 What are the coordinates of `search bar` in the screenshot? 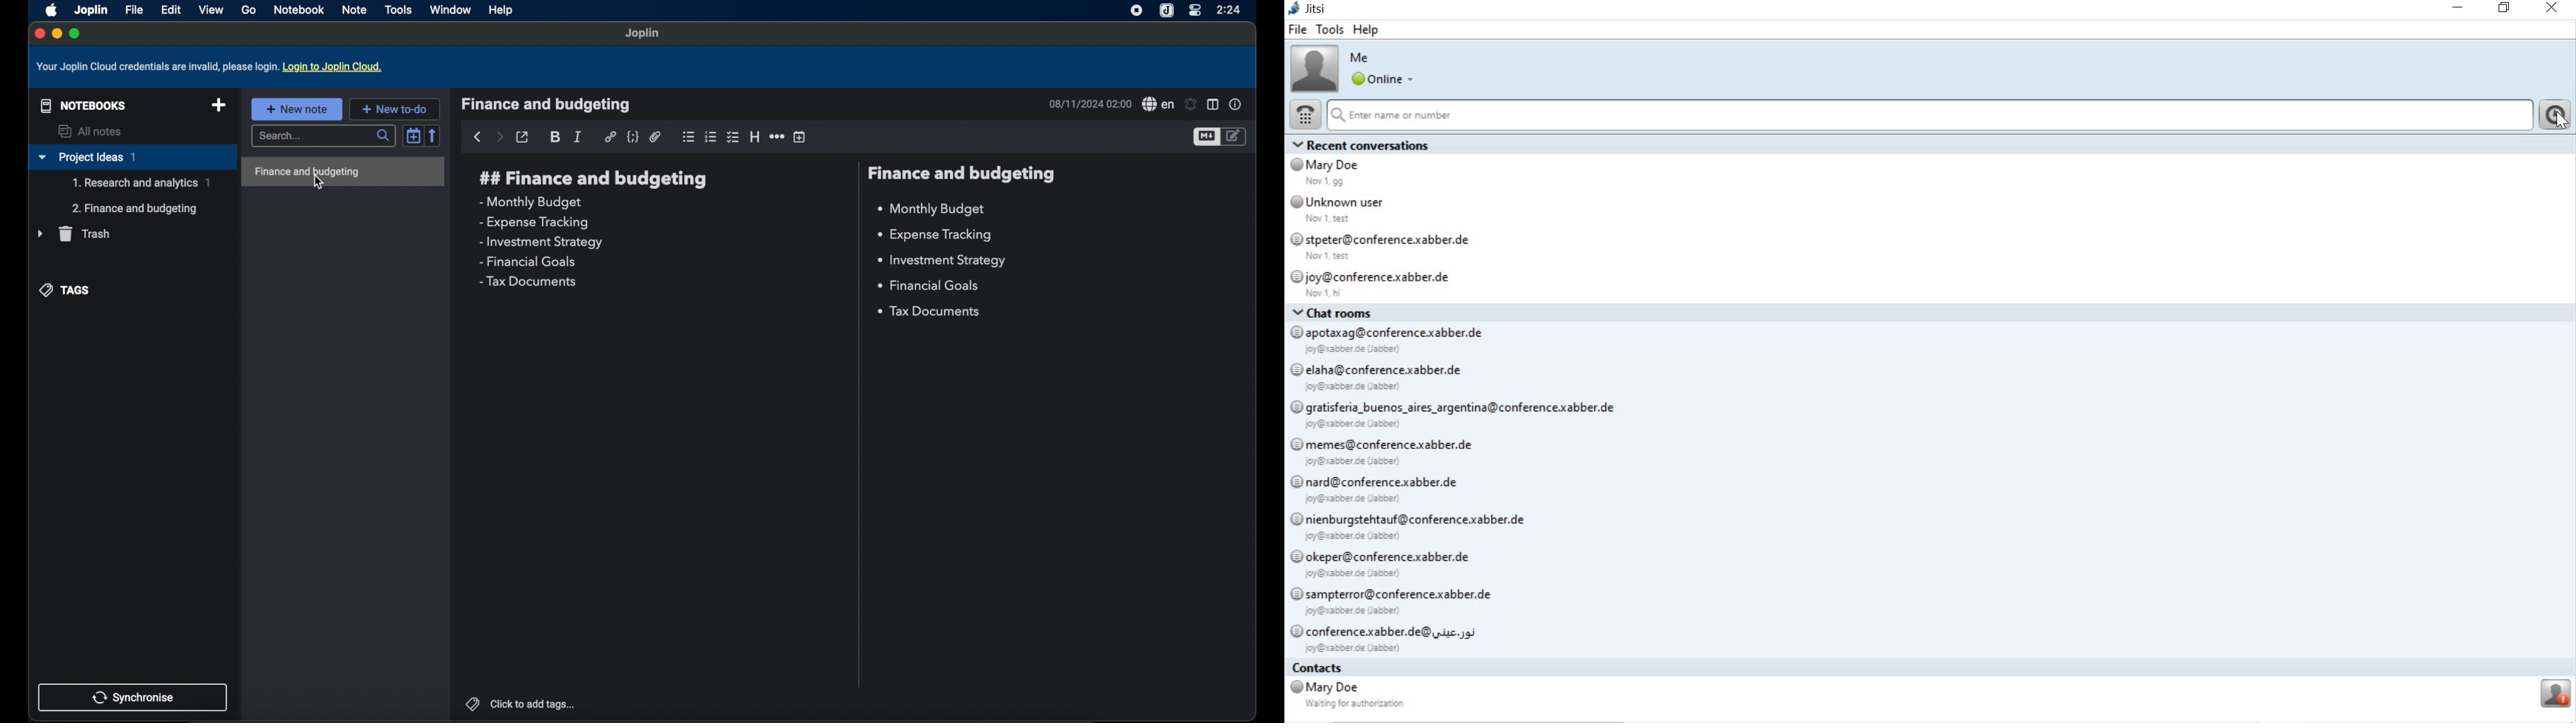 It's located at (325, 137).